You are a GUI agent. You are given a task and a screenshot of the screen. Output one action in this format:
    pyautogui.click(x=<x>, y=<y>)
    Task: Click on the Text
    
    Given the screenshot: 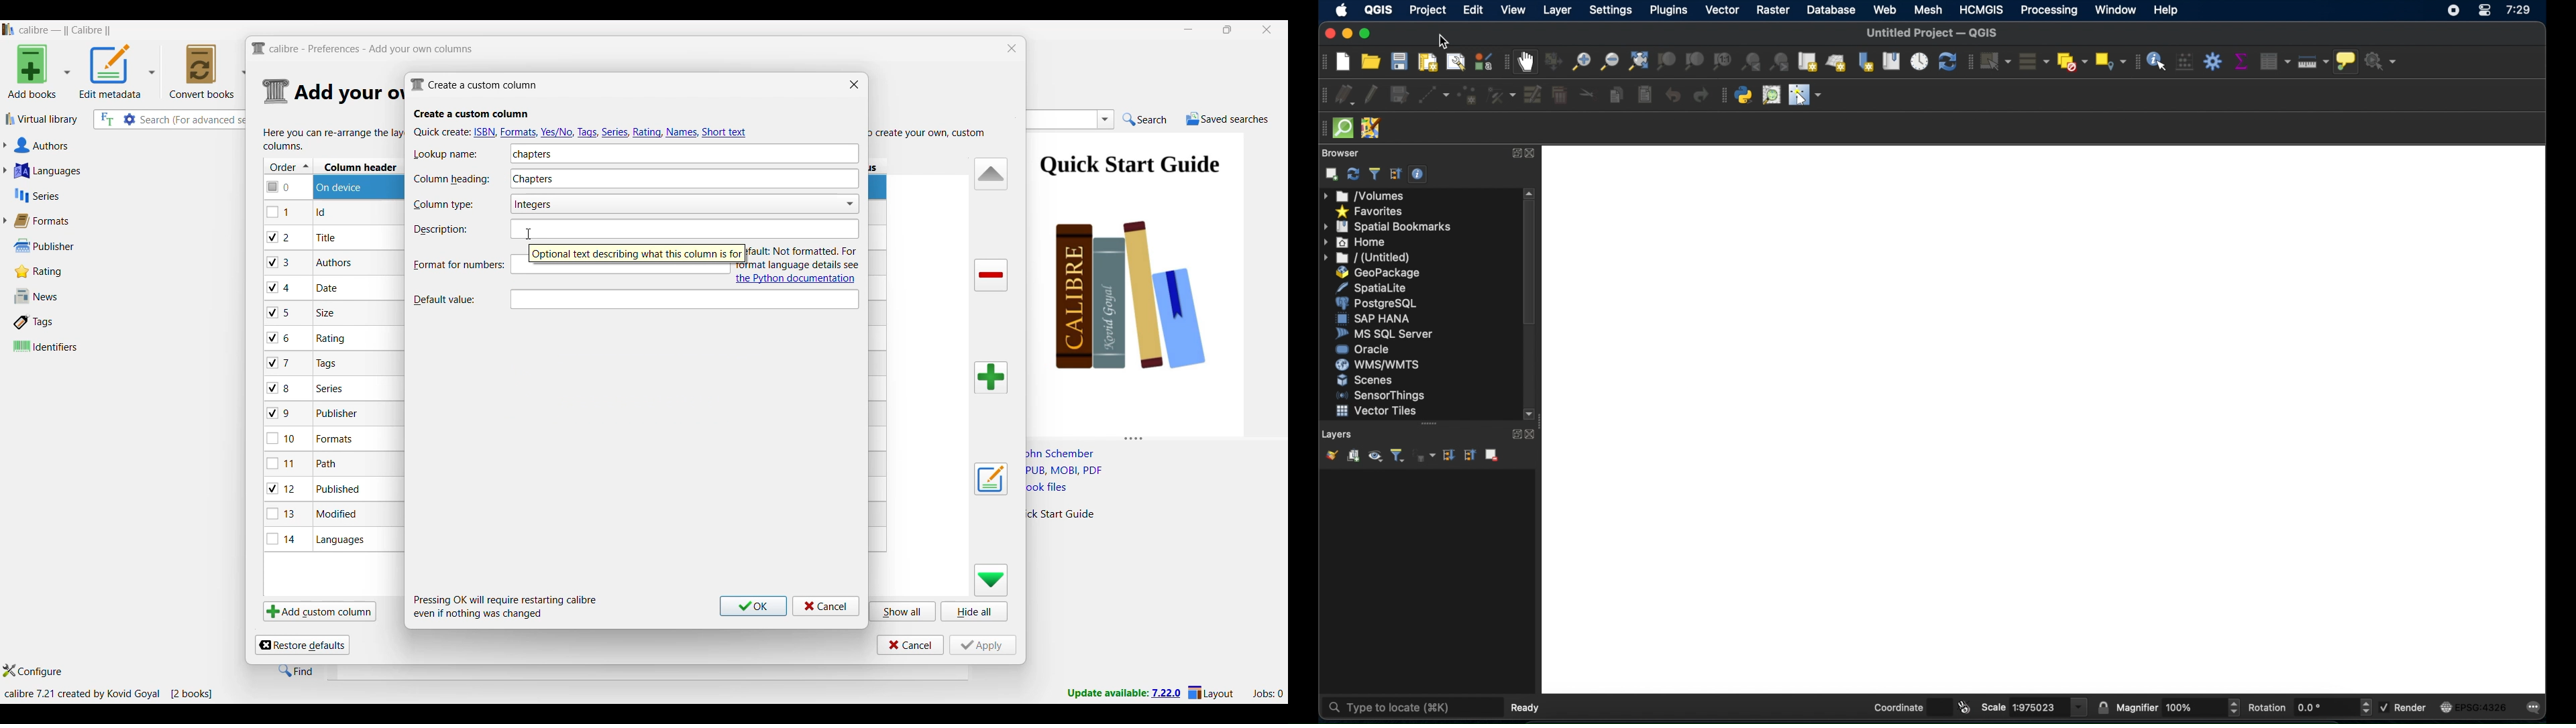 What is the action you would take?
    pyautogui.click(x=683, y=300)
    